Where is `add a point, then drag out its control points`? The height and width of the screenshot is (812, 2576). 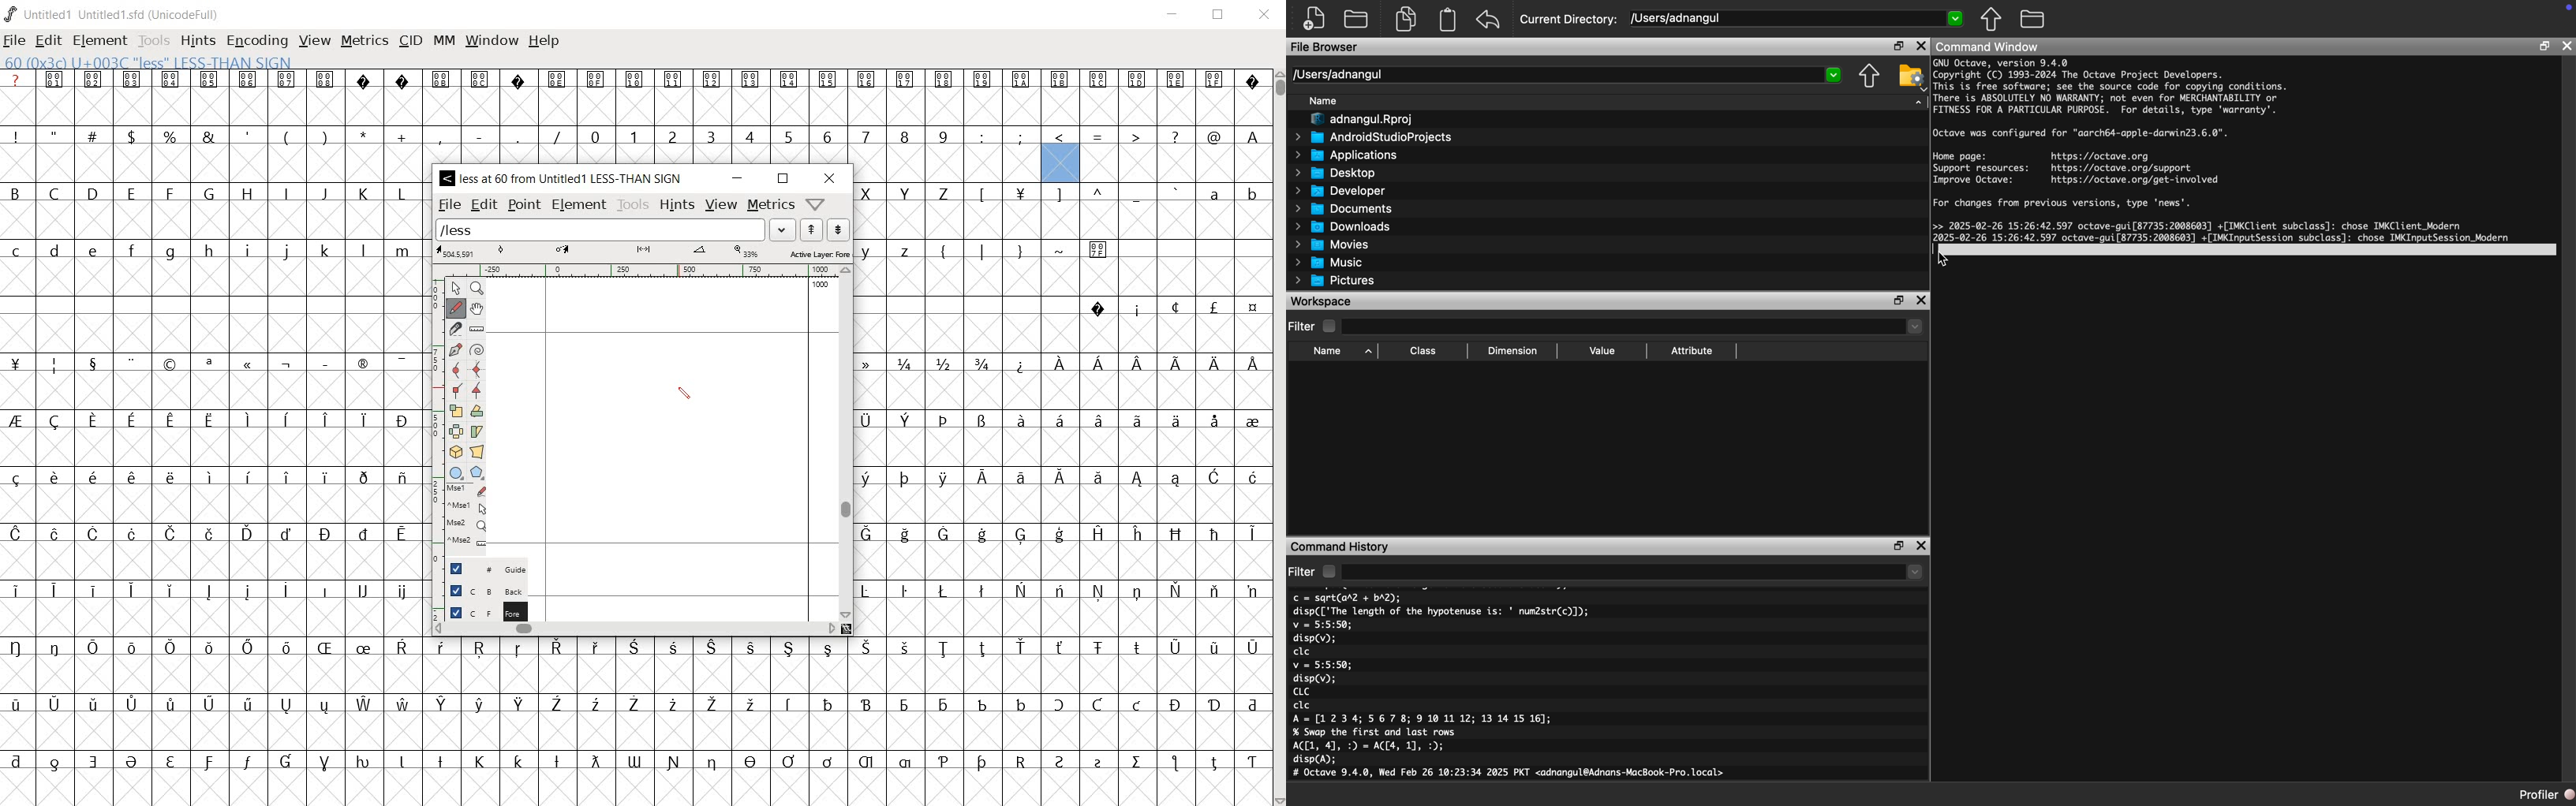 add a point, then drag out its control points is located at coordinates (456, 347).